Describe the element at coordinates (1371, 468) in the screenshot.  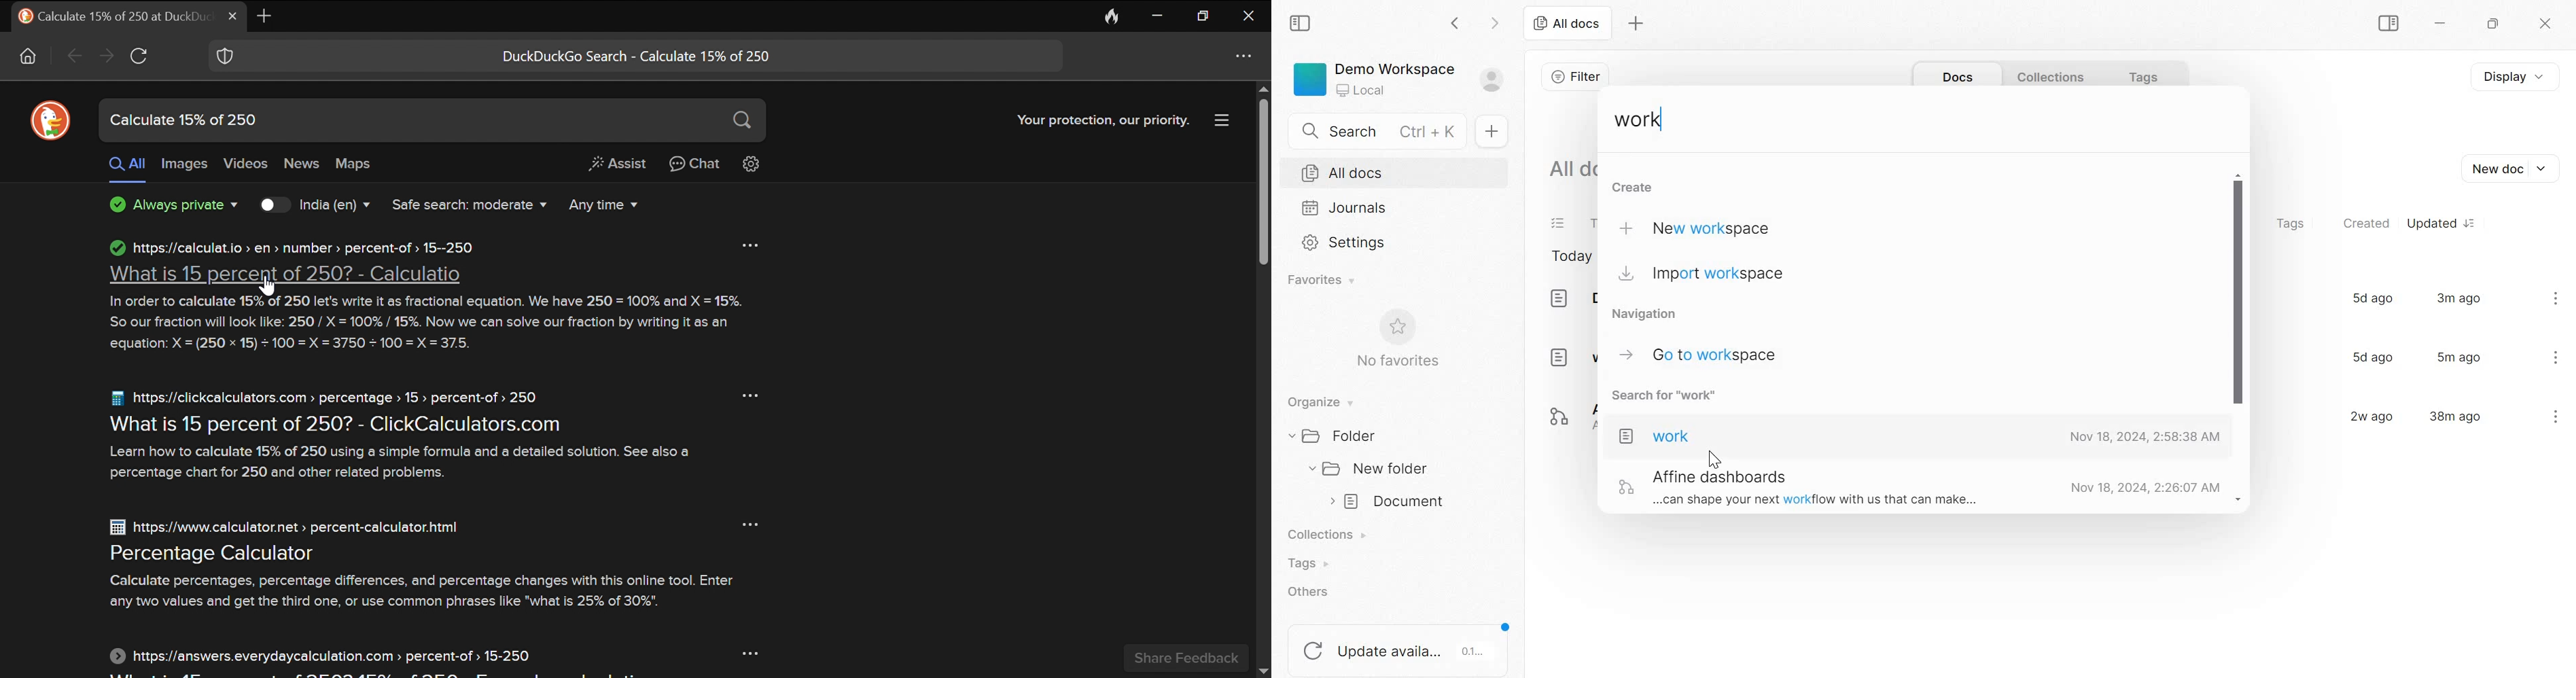
I see `New folder` at that location.